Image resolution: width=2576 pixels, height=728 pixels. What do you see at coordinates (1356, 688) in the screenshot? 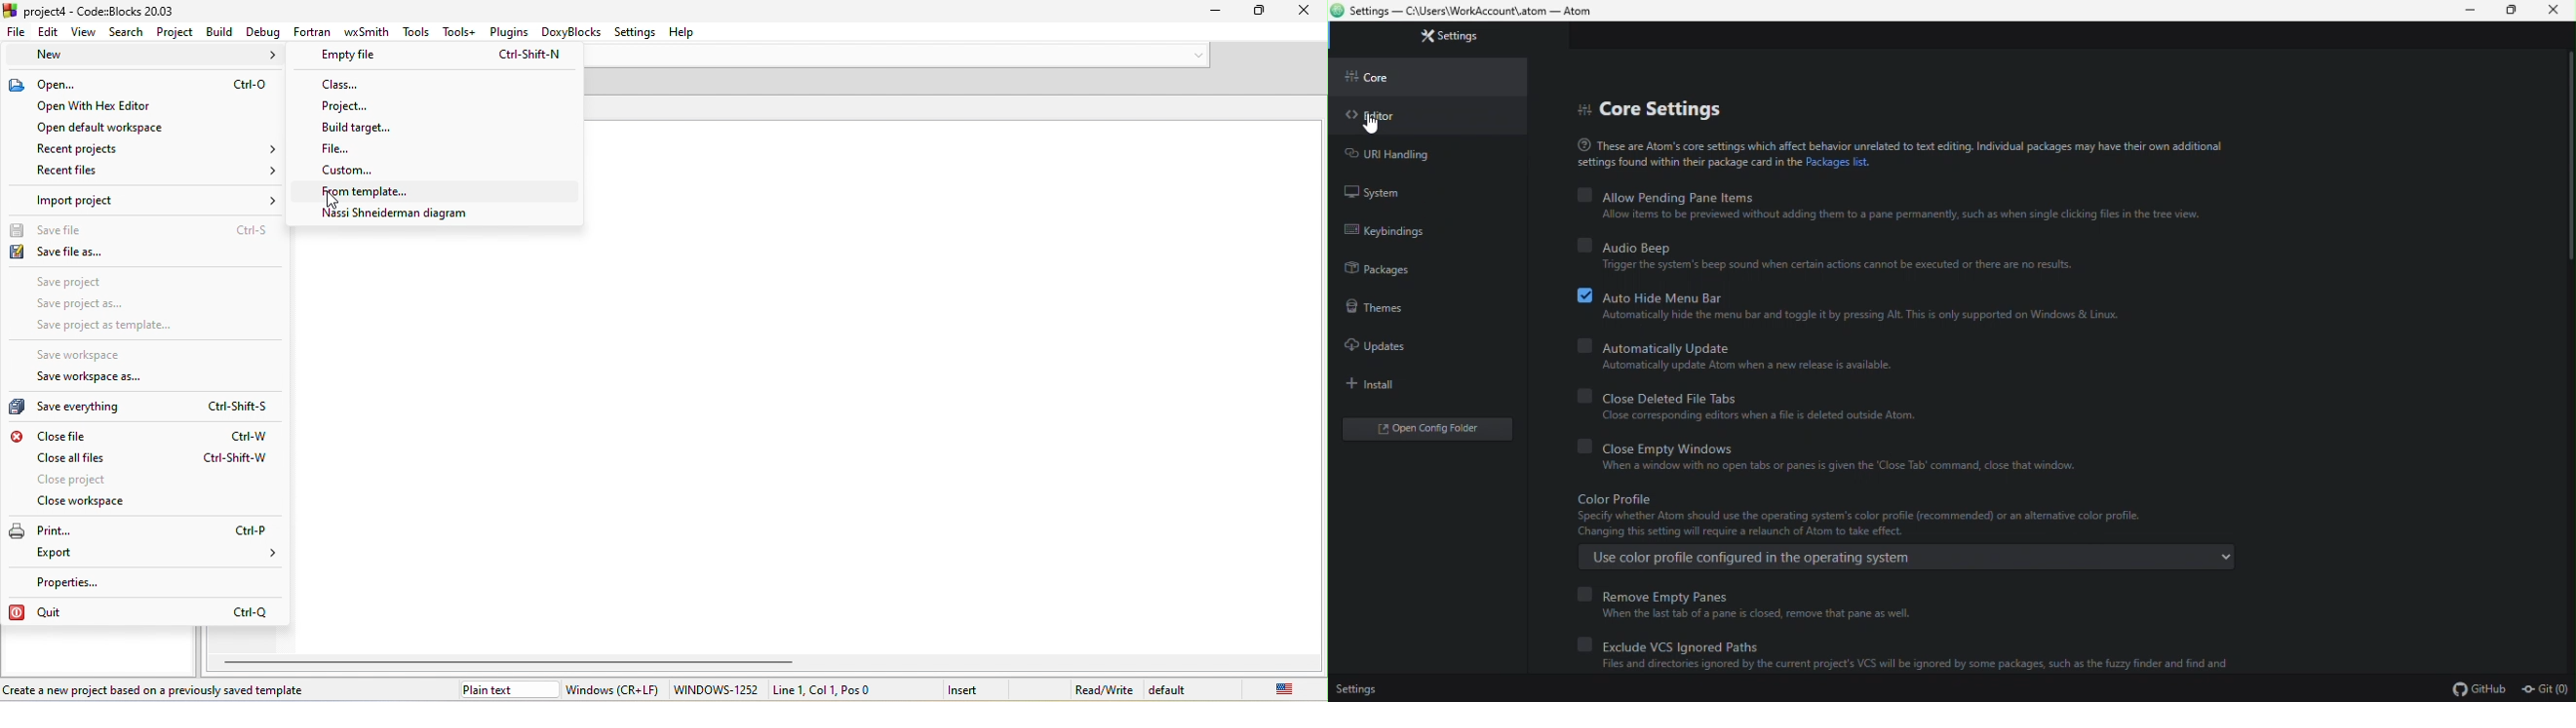
I see `settings` at bounding box center [1356, 688].